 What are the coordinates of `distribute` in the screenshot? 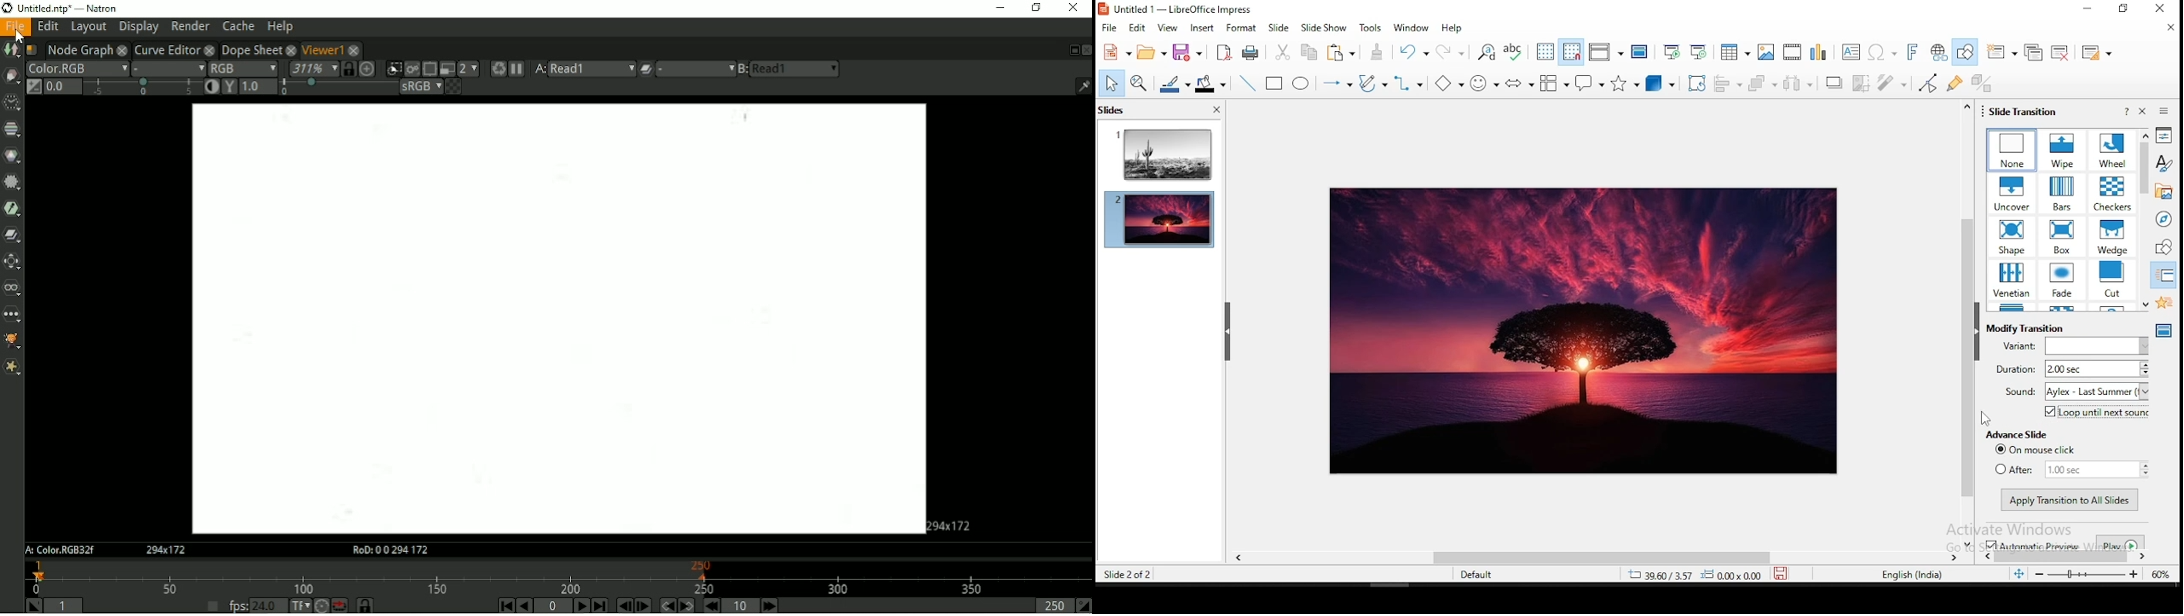 It's located at (1802, 84).